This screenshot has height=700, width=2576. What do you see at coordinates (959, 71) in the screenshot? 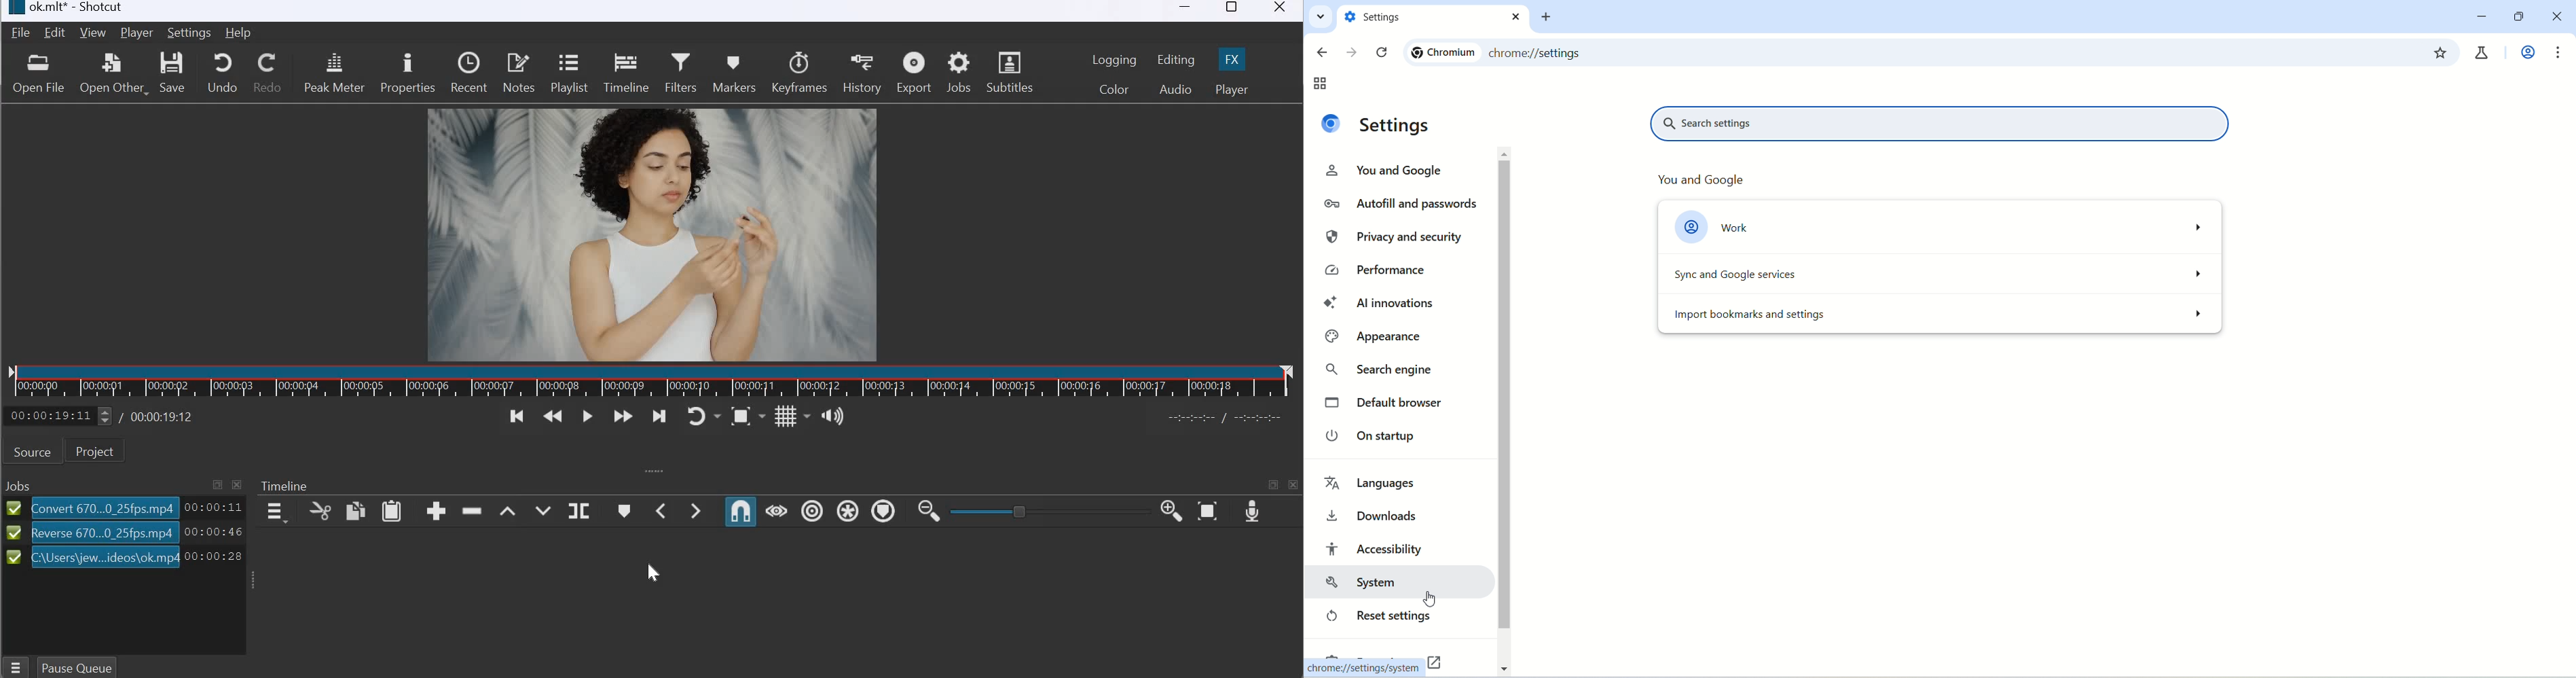
I see `Jobs` at bounding box center [959, 71].